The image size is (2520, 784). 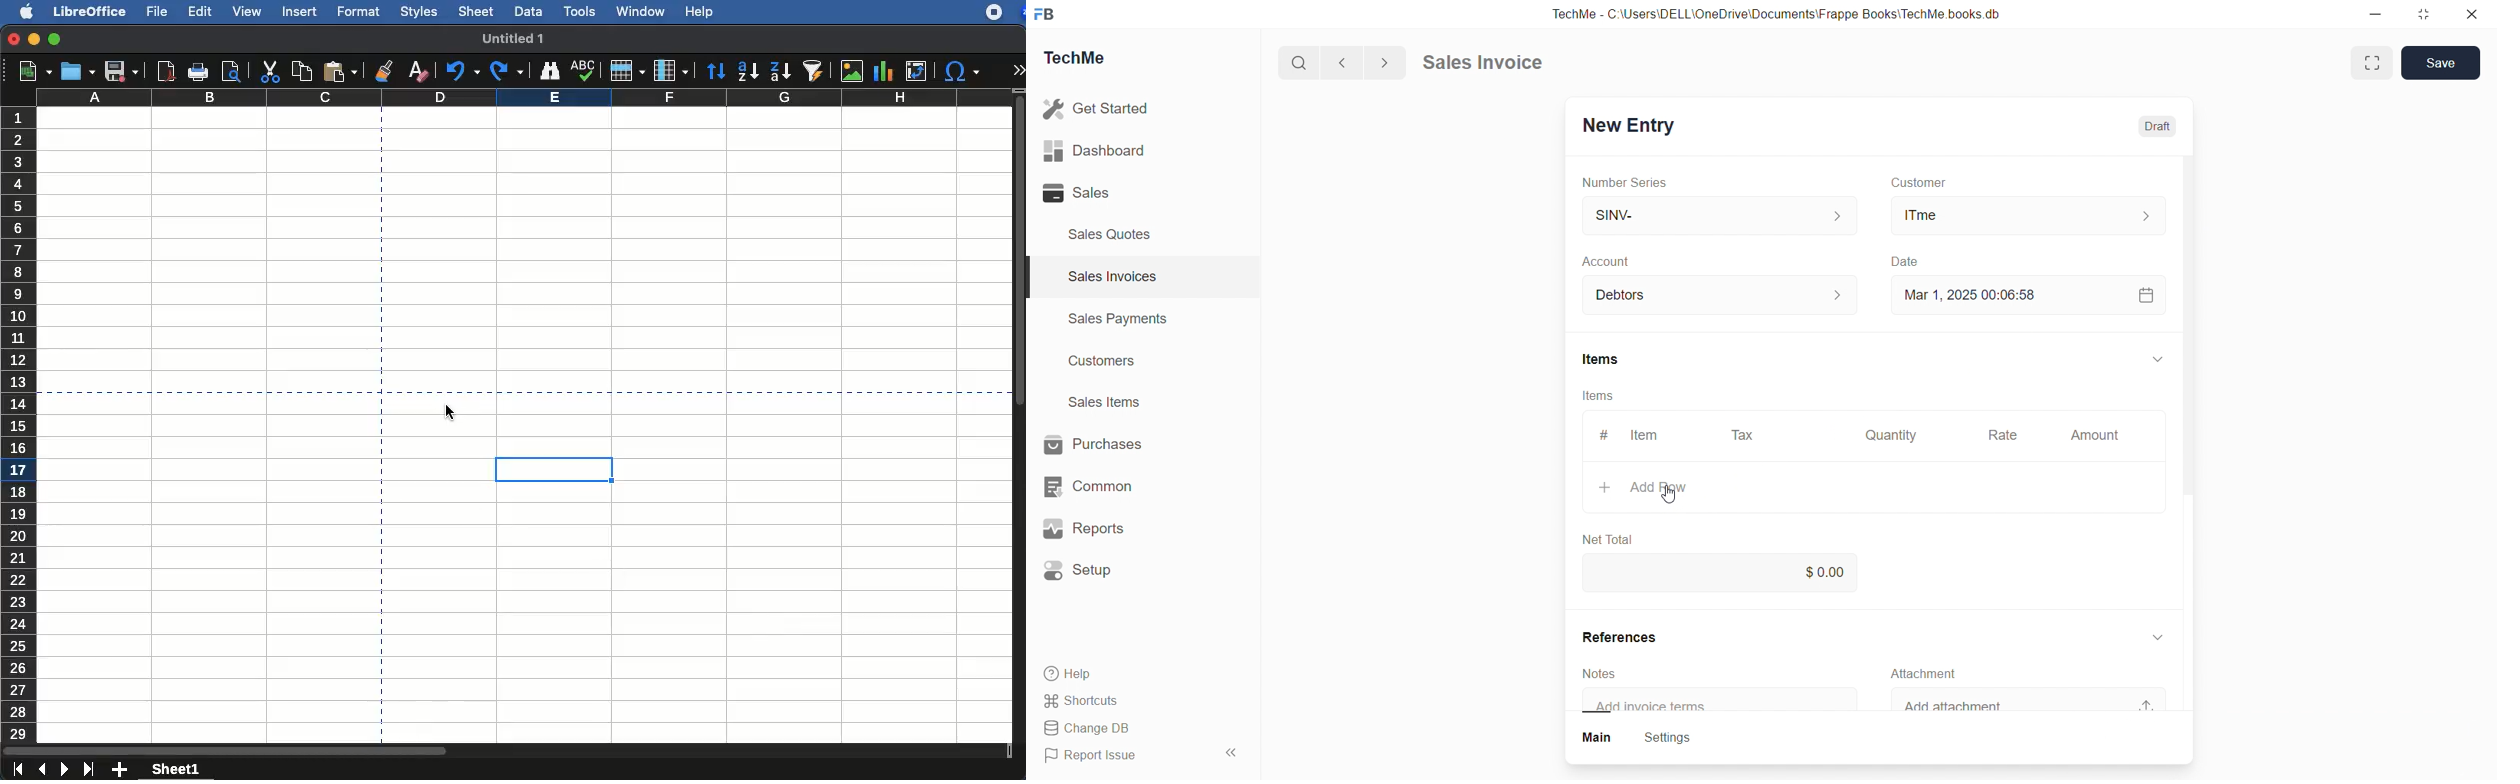 What do you see at coordinates (1630, 263) in the screenshot?
I see `Account` at bounding box center [1630, 263].